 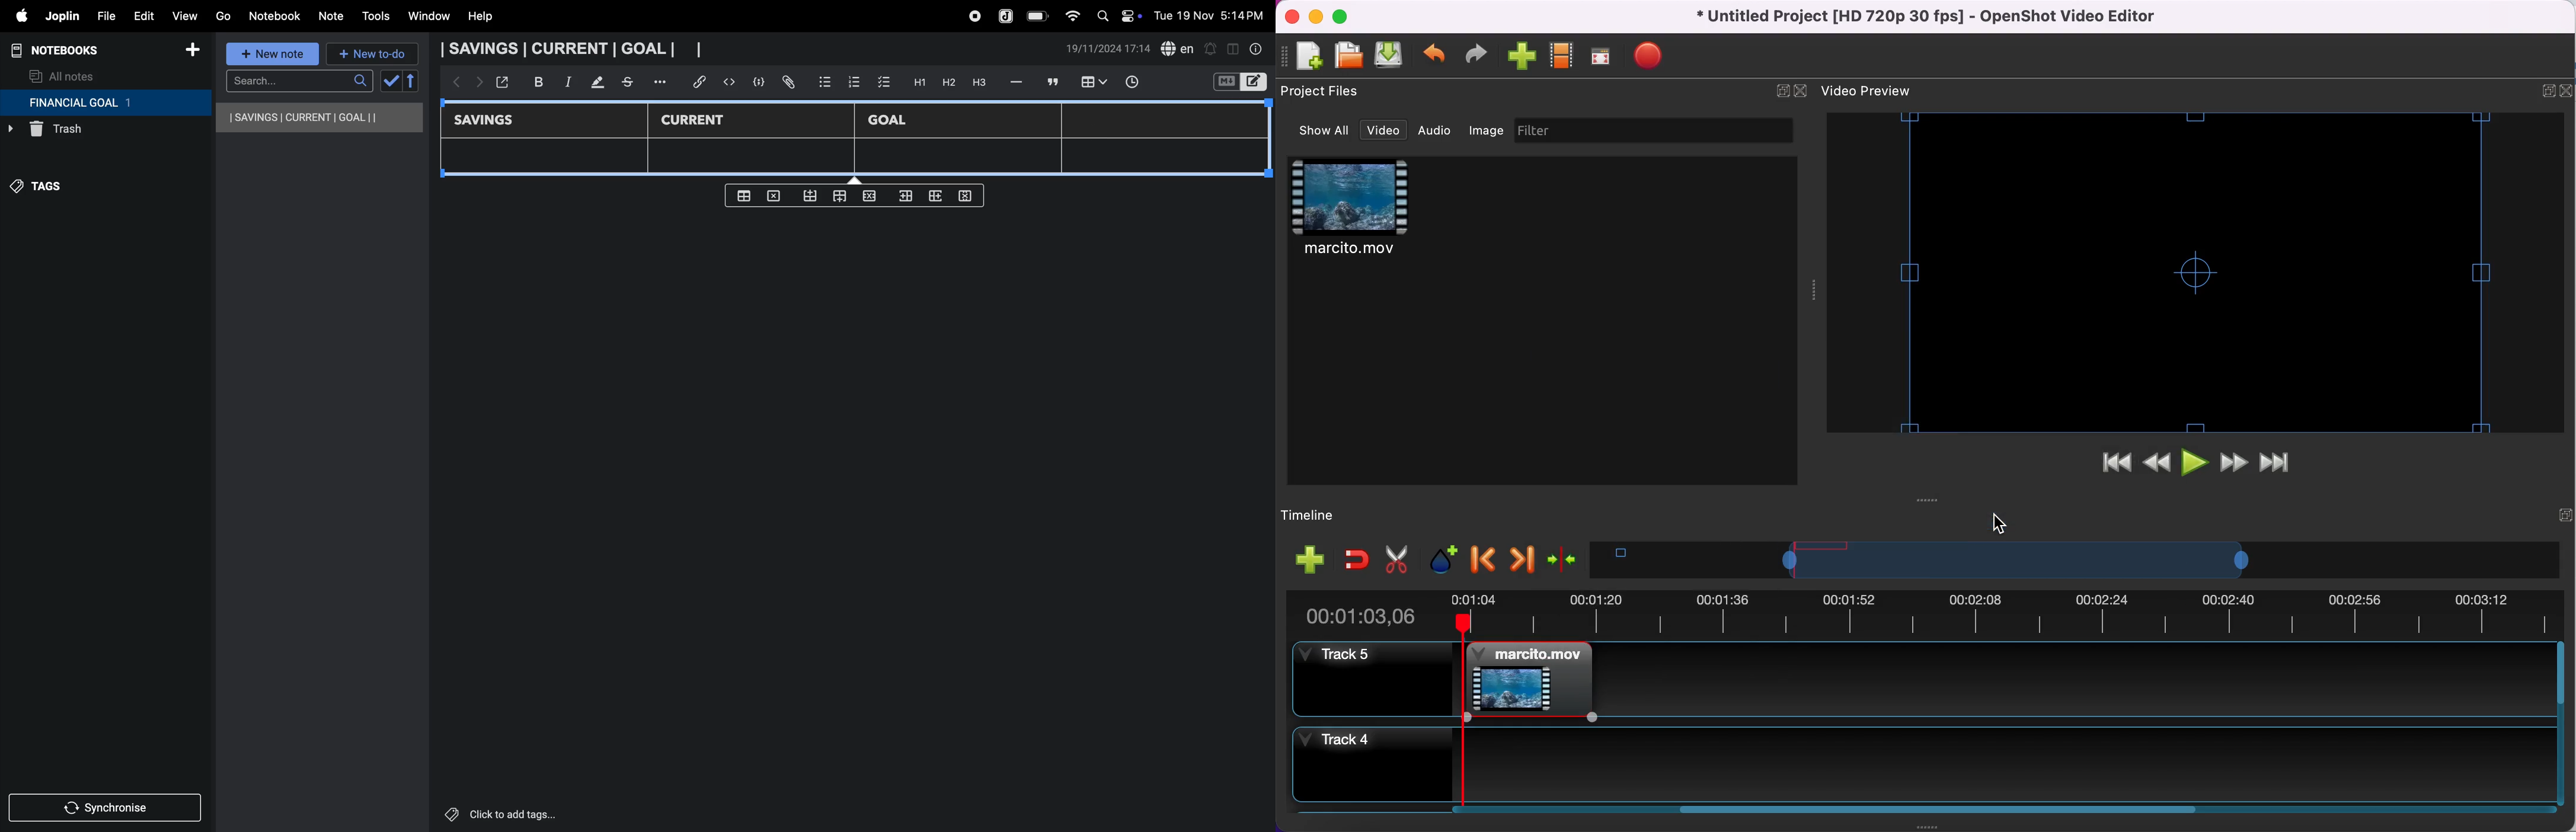 What do you see at coordinates (980, 83) in the screenshot?
I see `heading 3` at bounding box center [980, 83].